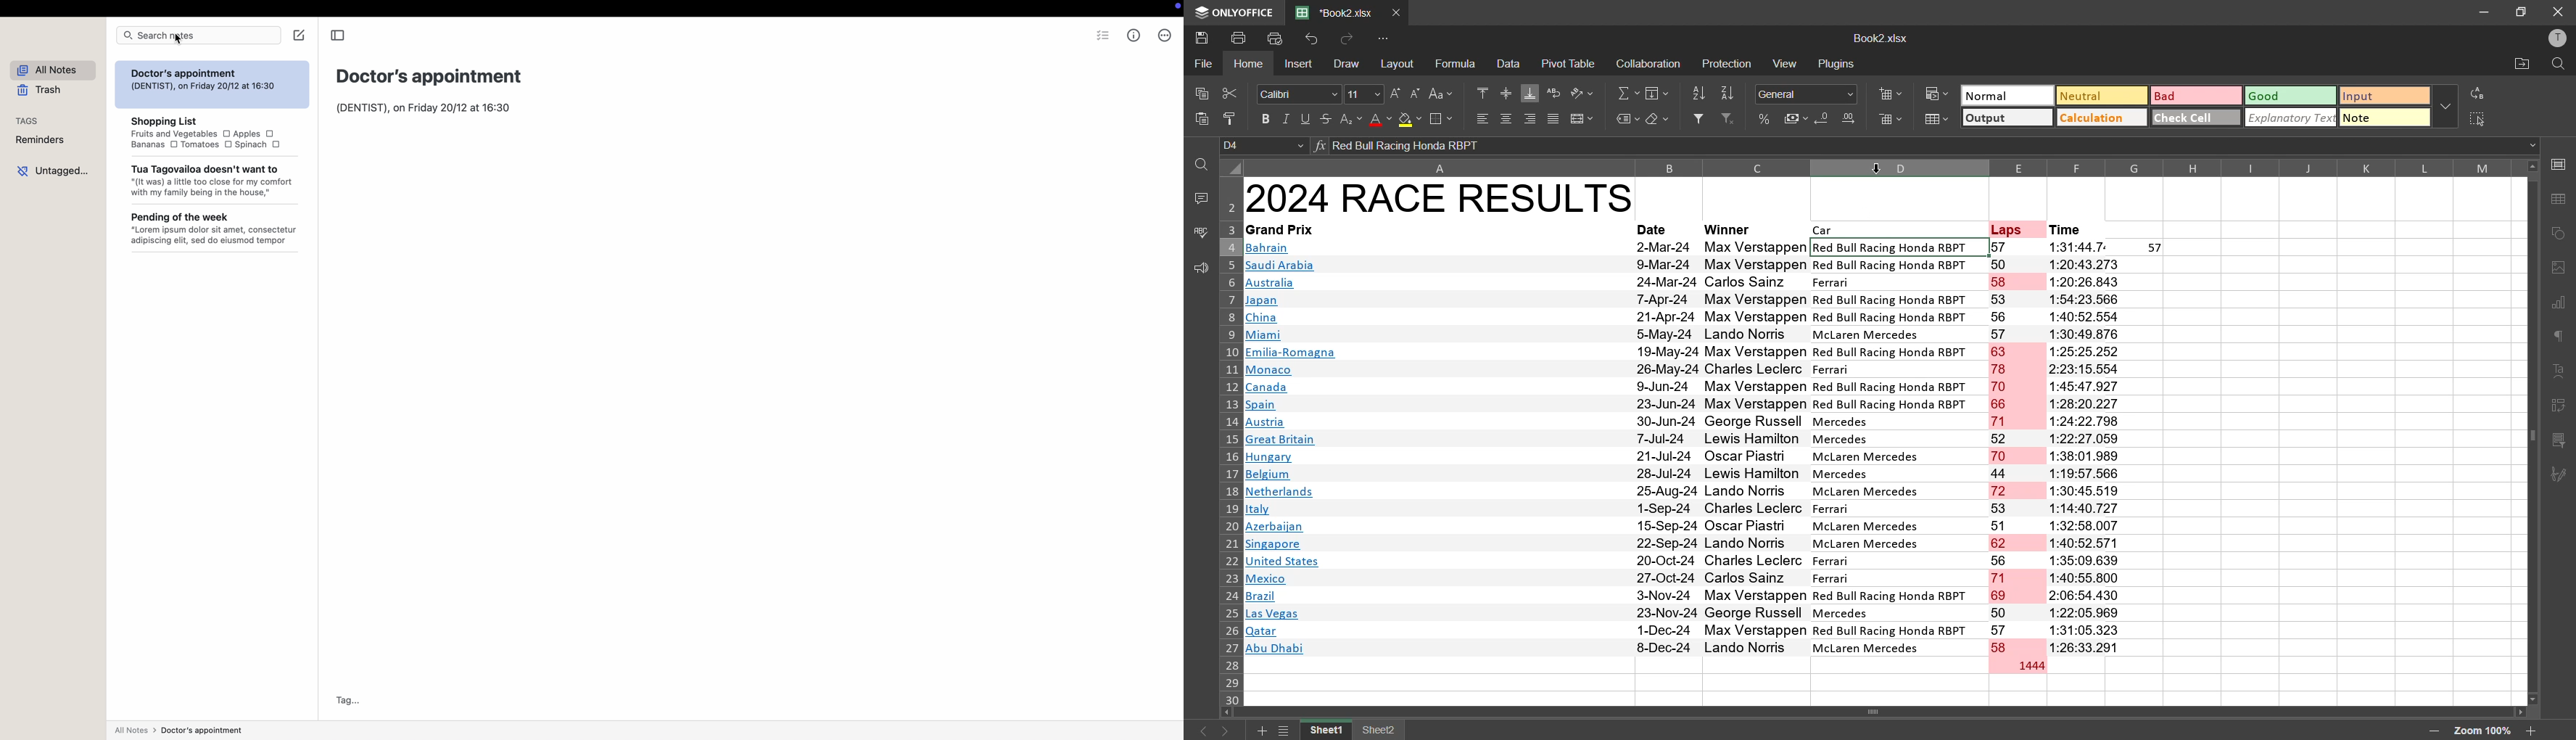 The height and width of the screenshot is (756, 2576). What do you see at coordinates (1659, 93) in the screenshot?
I see `fields` at bounding box center [1659, 93].